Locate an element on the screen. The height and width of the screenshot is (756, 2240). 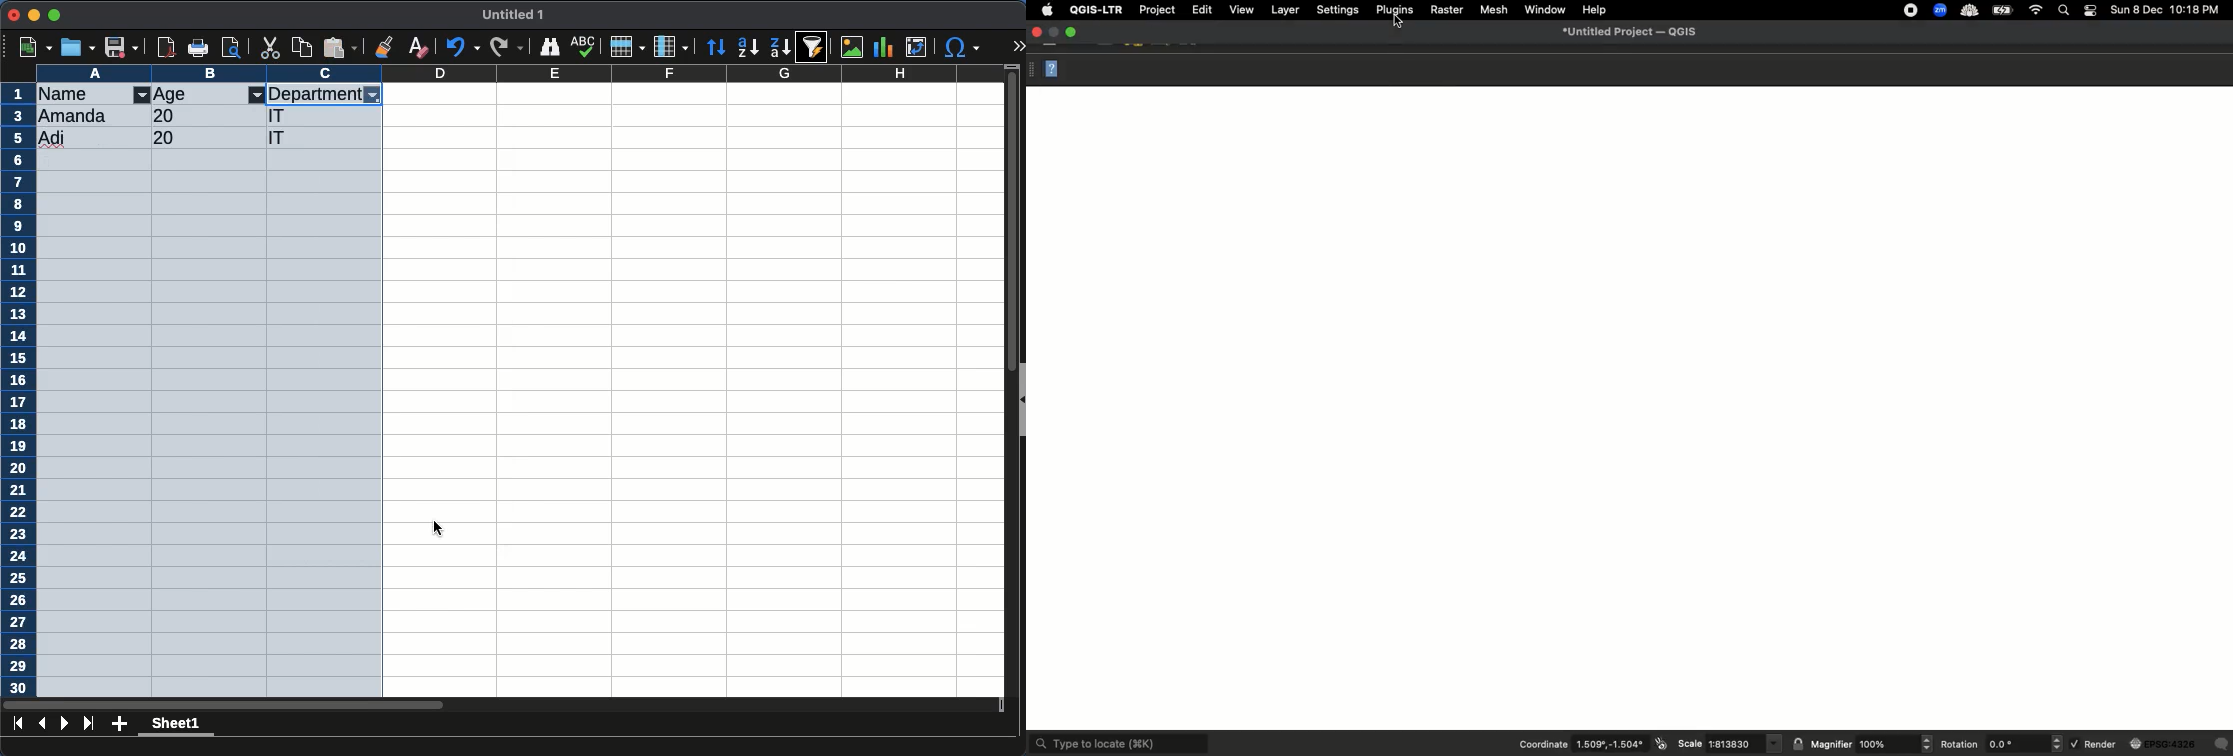
scroll is located at coordinates (1004, 386).